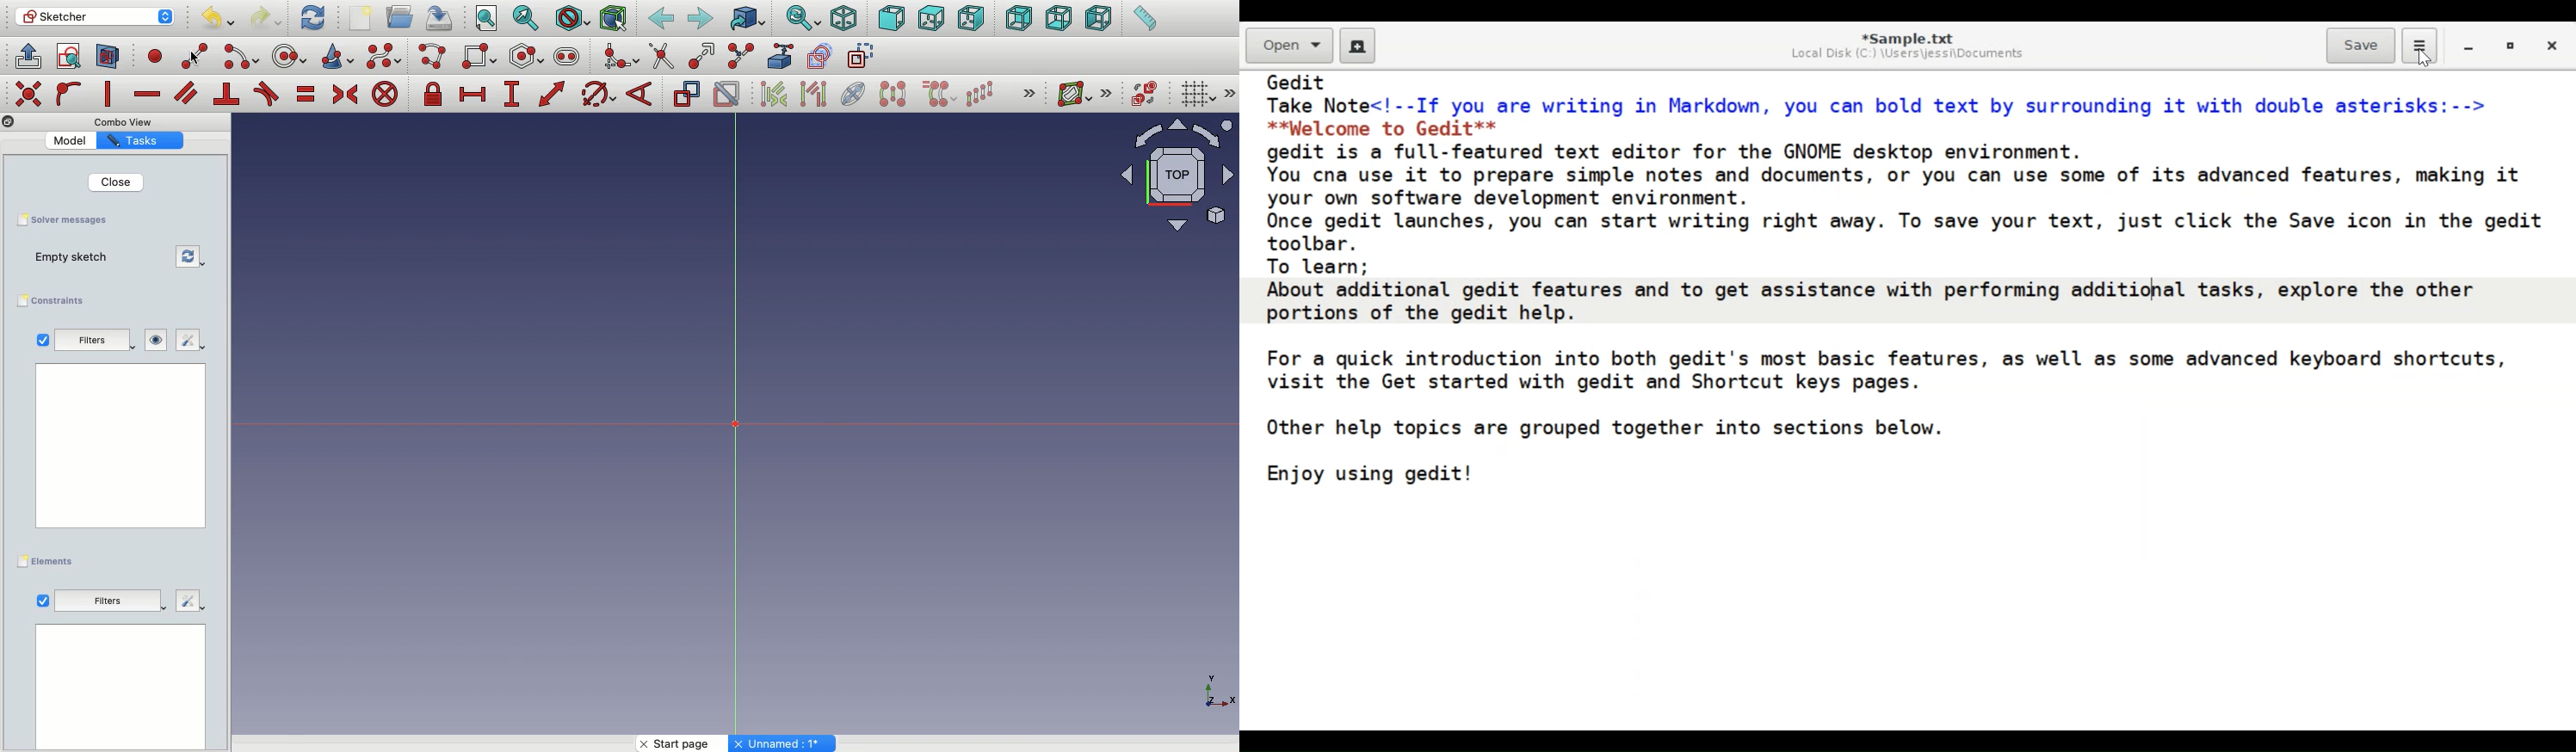  Describe the element at coordinates (813, 96) in the screenshot. I see `Associated geometry` at that location.